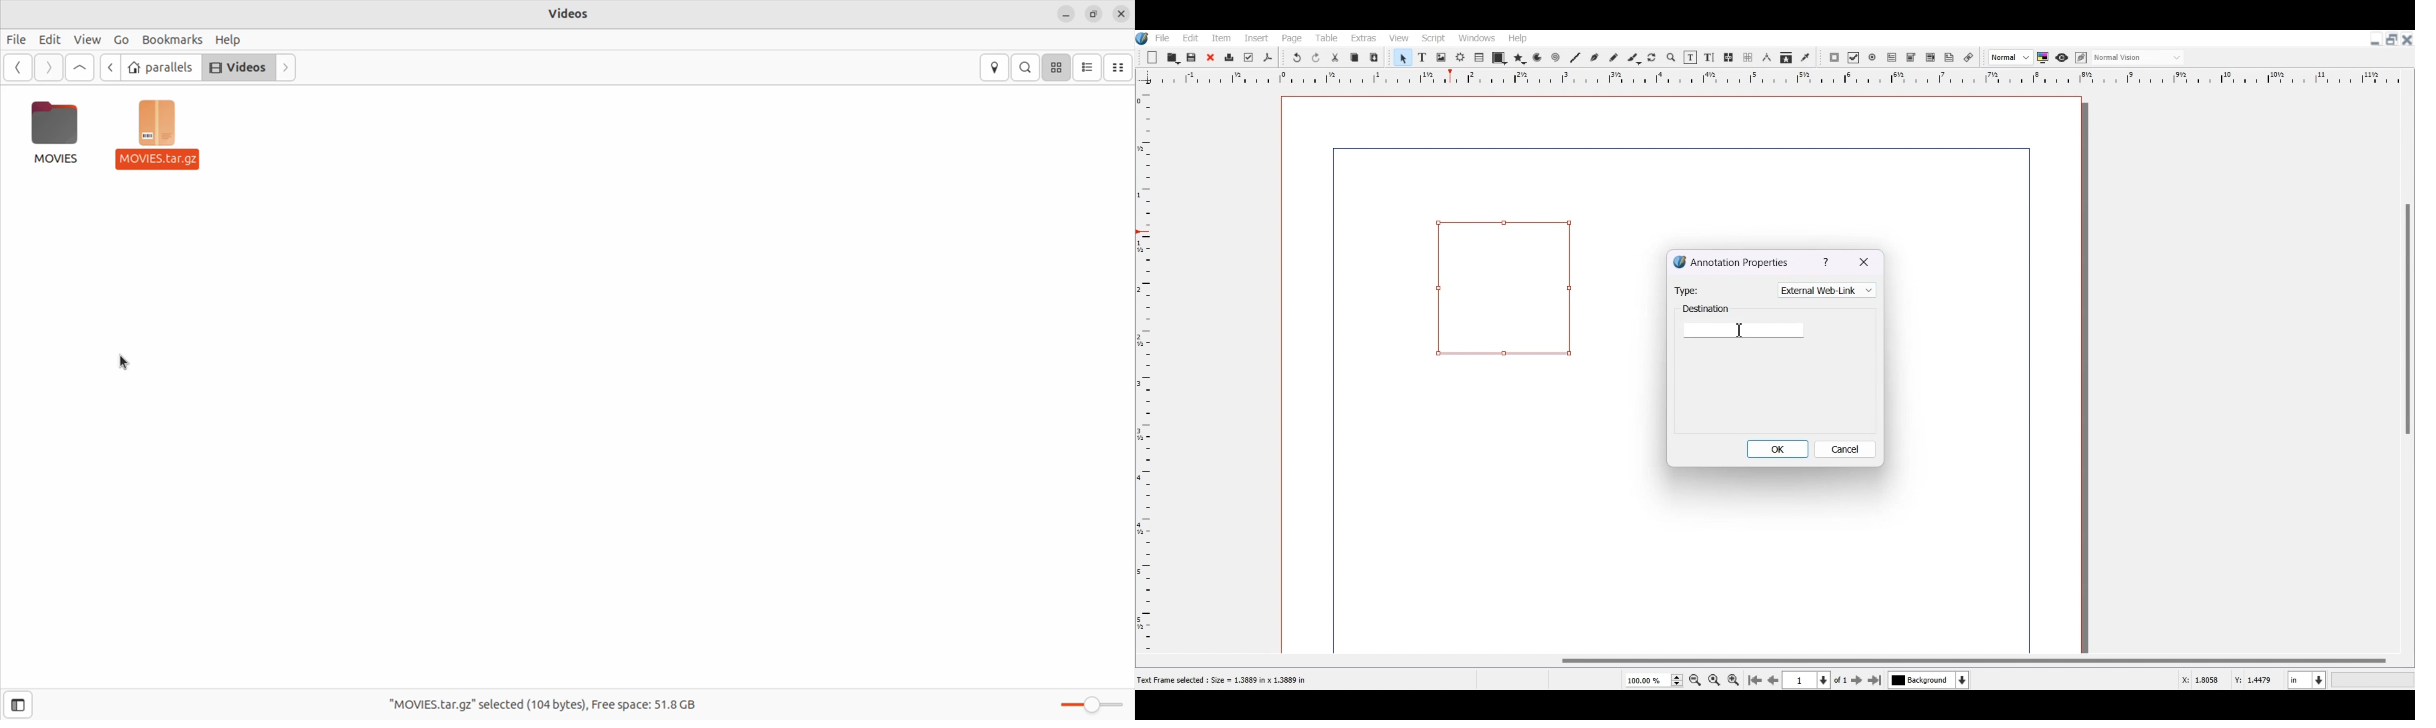  What do you see at coordinates (1739, 330) in the screenshot?
I see `Text Cursor` at bounding box center [1739, 330].